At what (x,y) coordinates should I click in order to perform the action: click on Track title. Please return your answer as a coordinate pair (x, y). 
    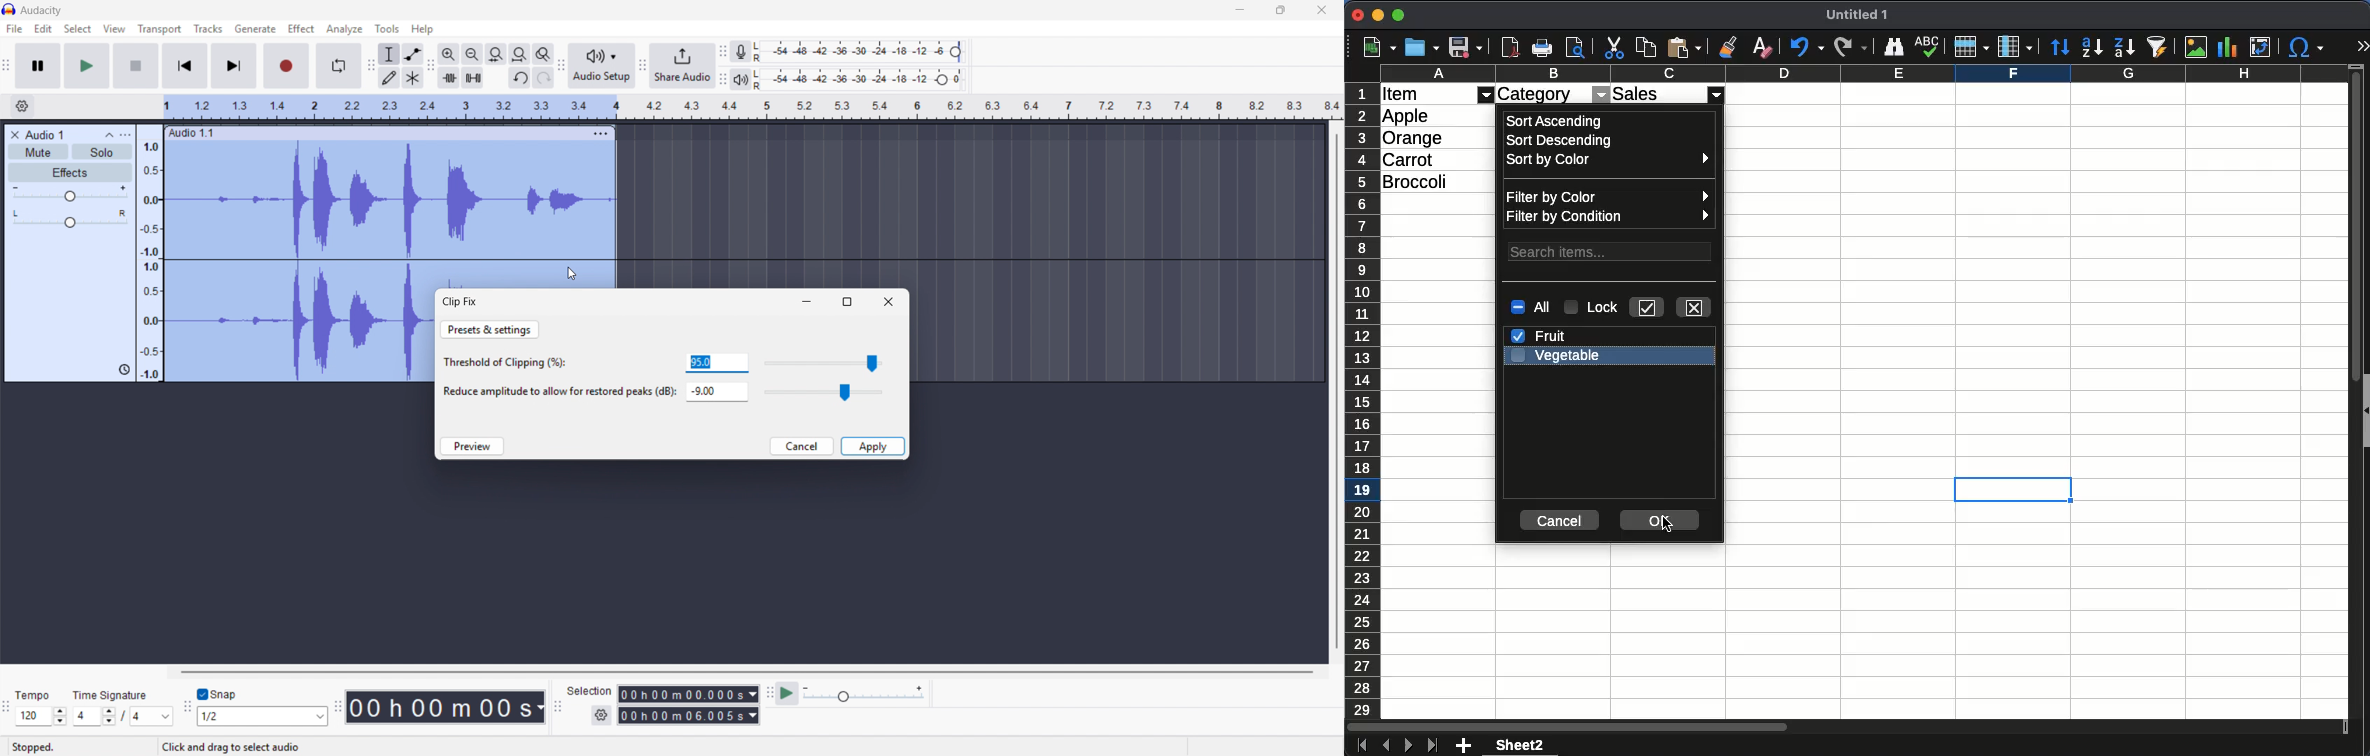
    Looking at the image, I should click on (45, 135).